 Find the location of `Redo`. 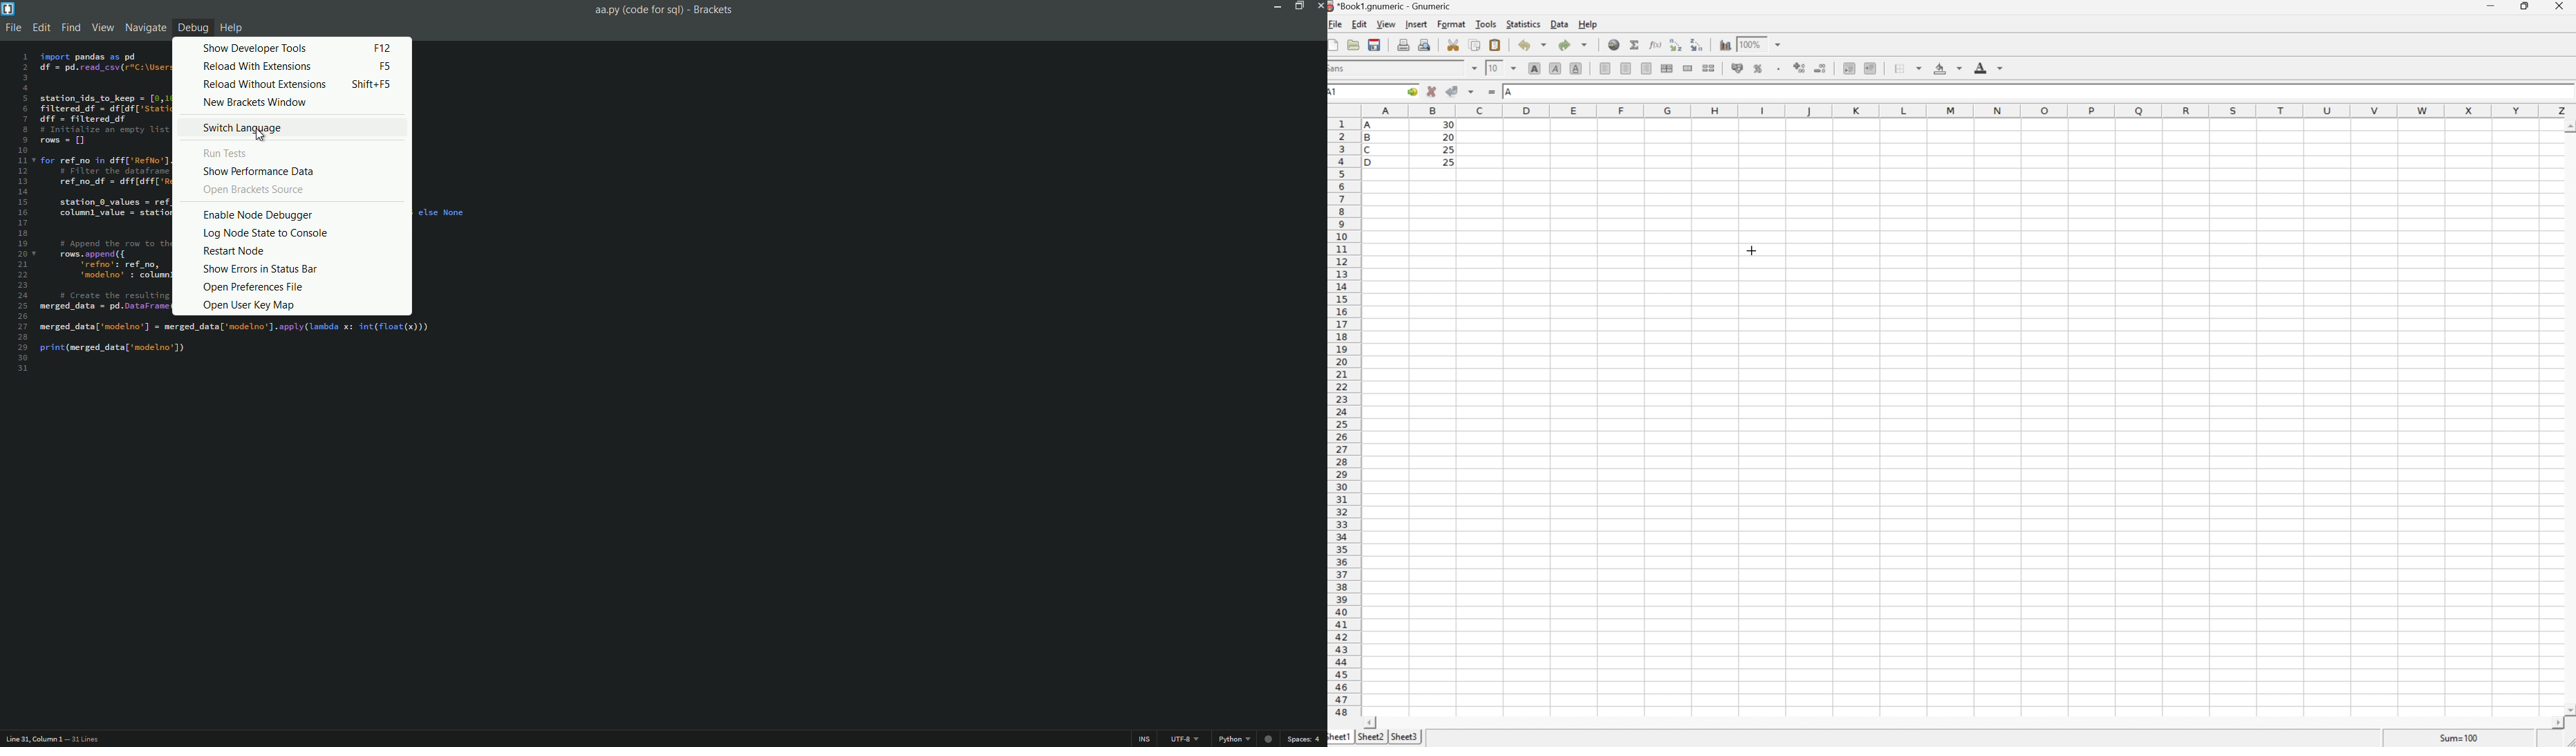

Redo is located at coordinates (1572, 43).